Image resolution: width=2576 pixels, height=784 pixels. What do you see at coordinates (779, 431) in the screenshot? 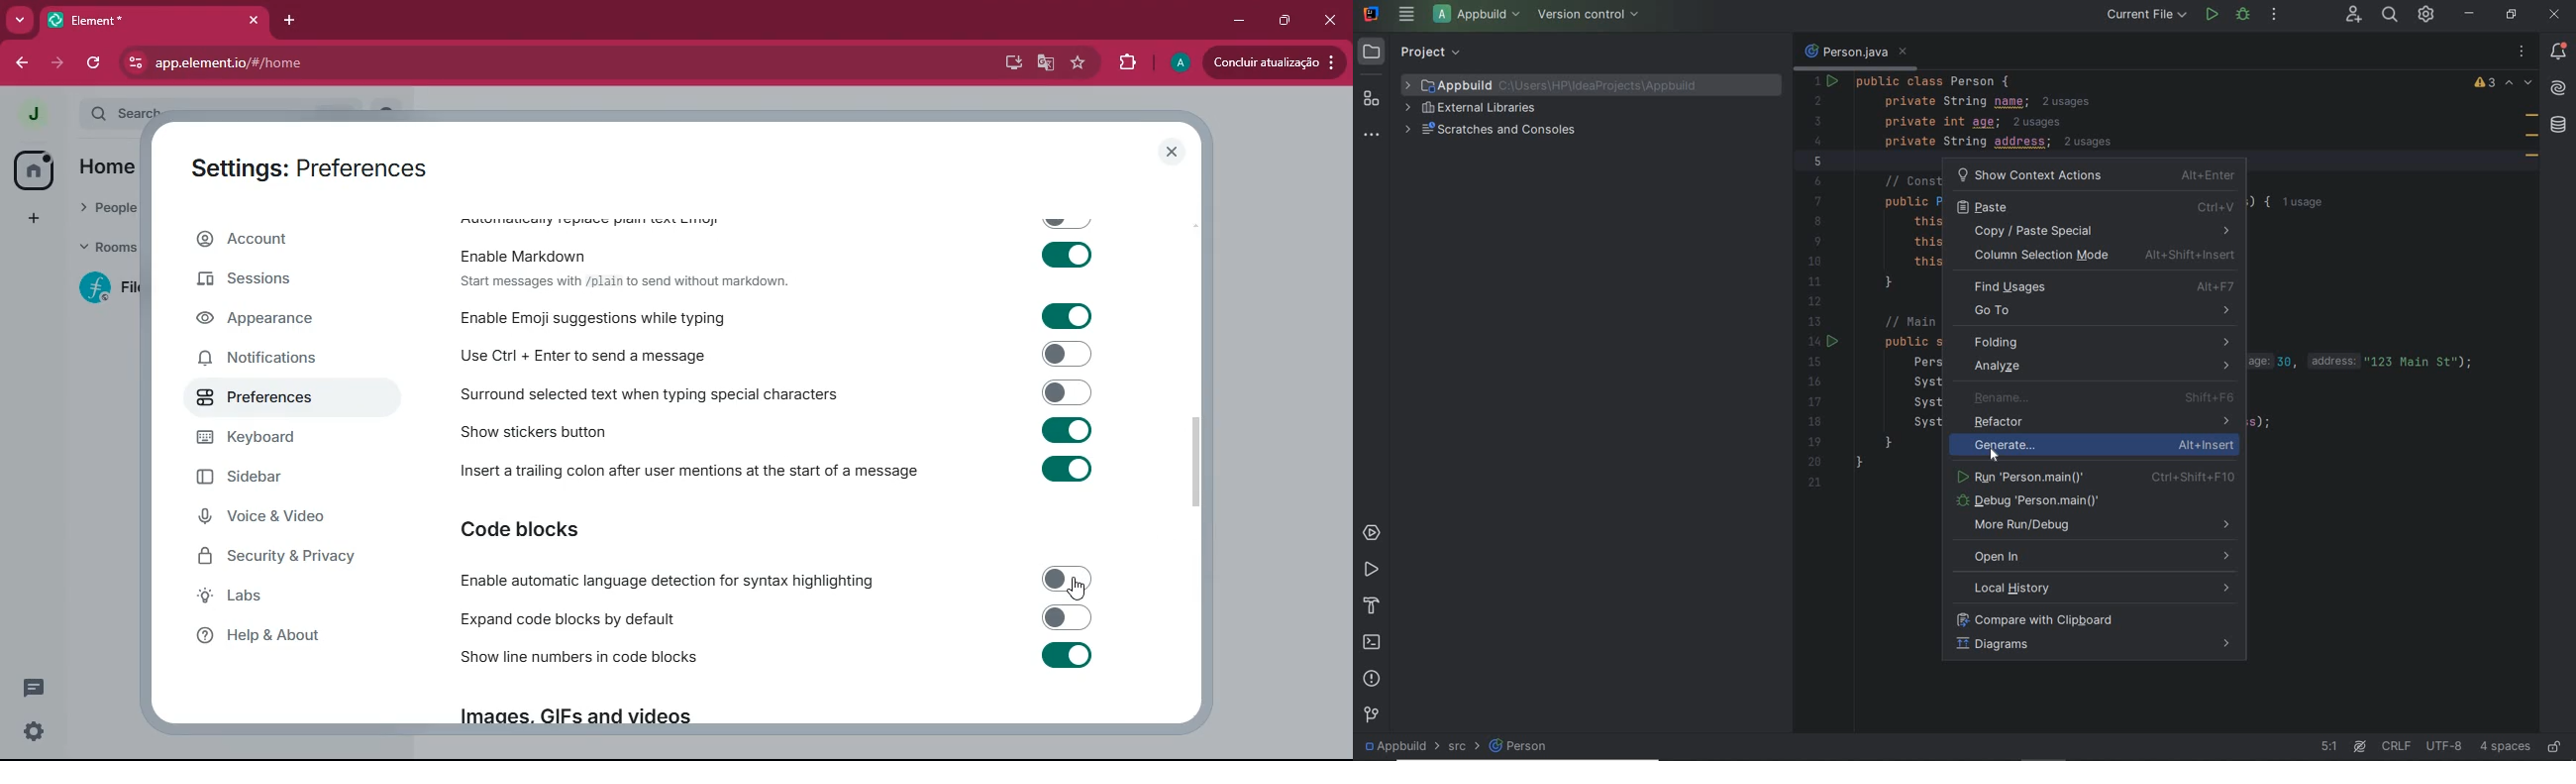
I see `Show stickers button` at bounding box center [779, 431].